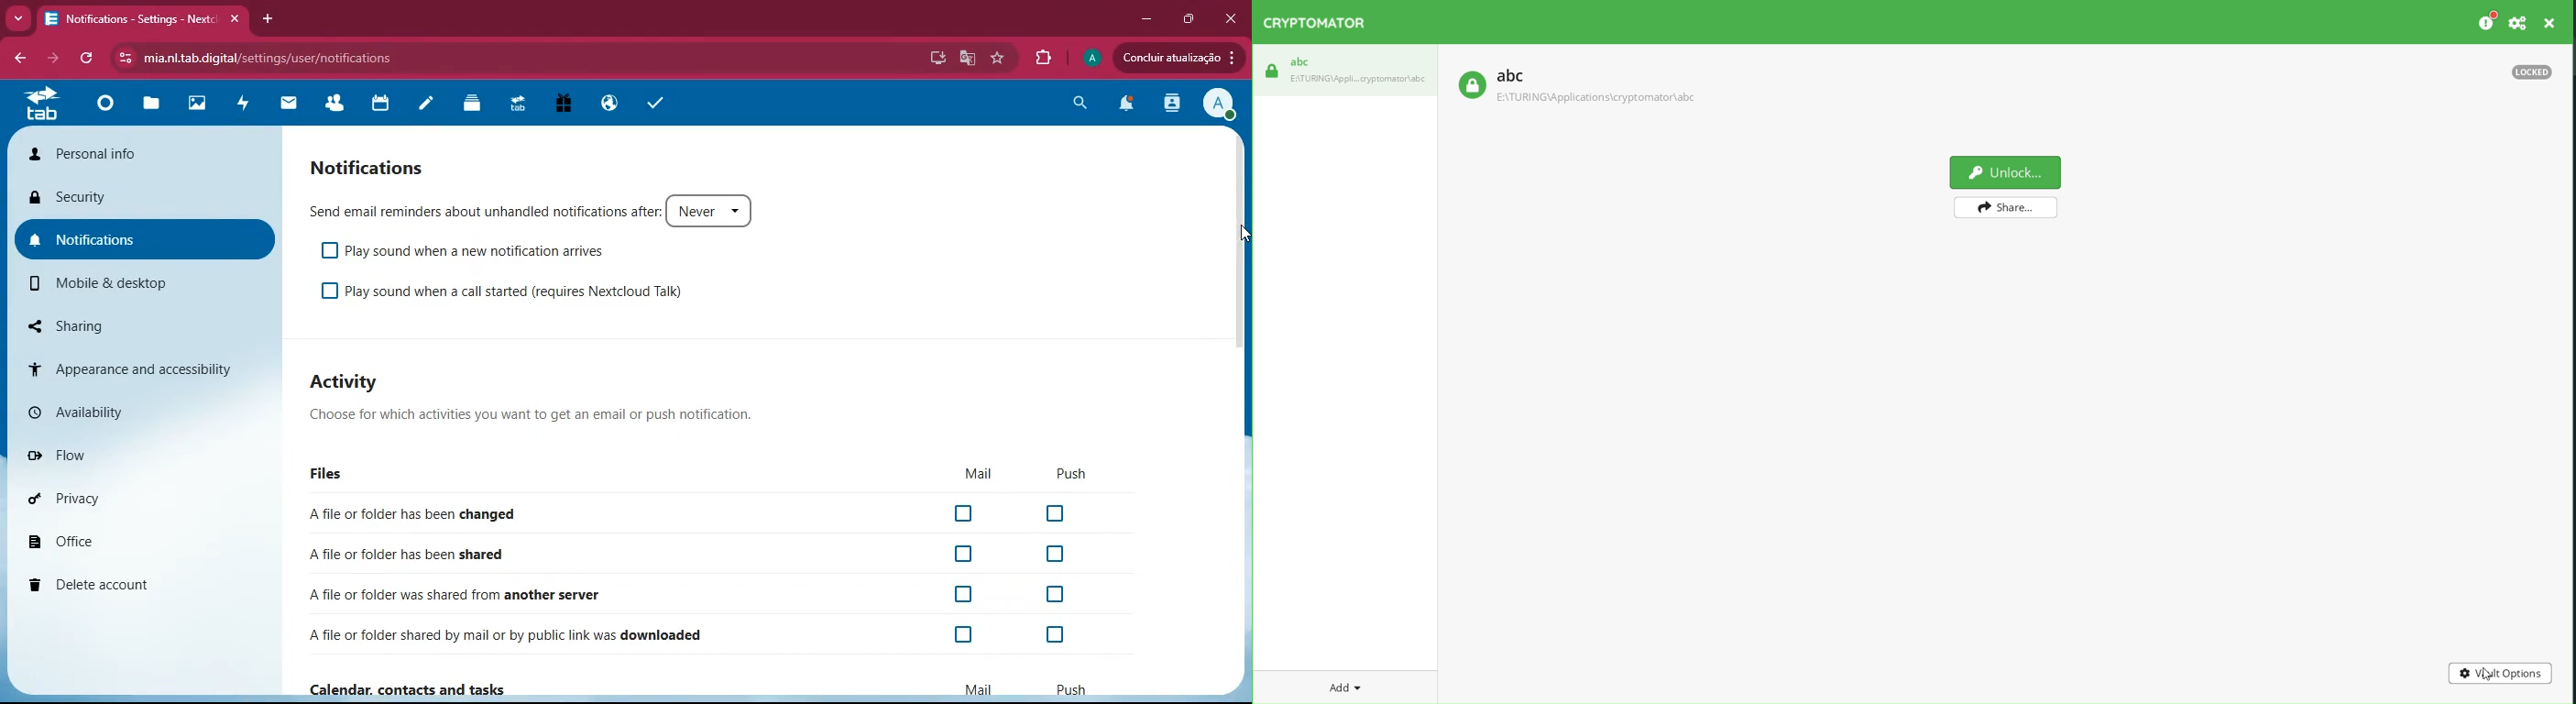 This screenshot has height=728, width=2576. Describe the element at coordinates (1174, 104) in the screenshot. I see `activity` at that location.